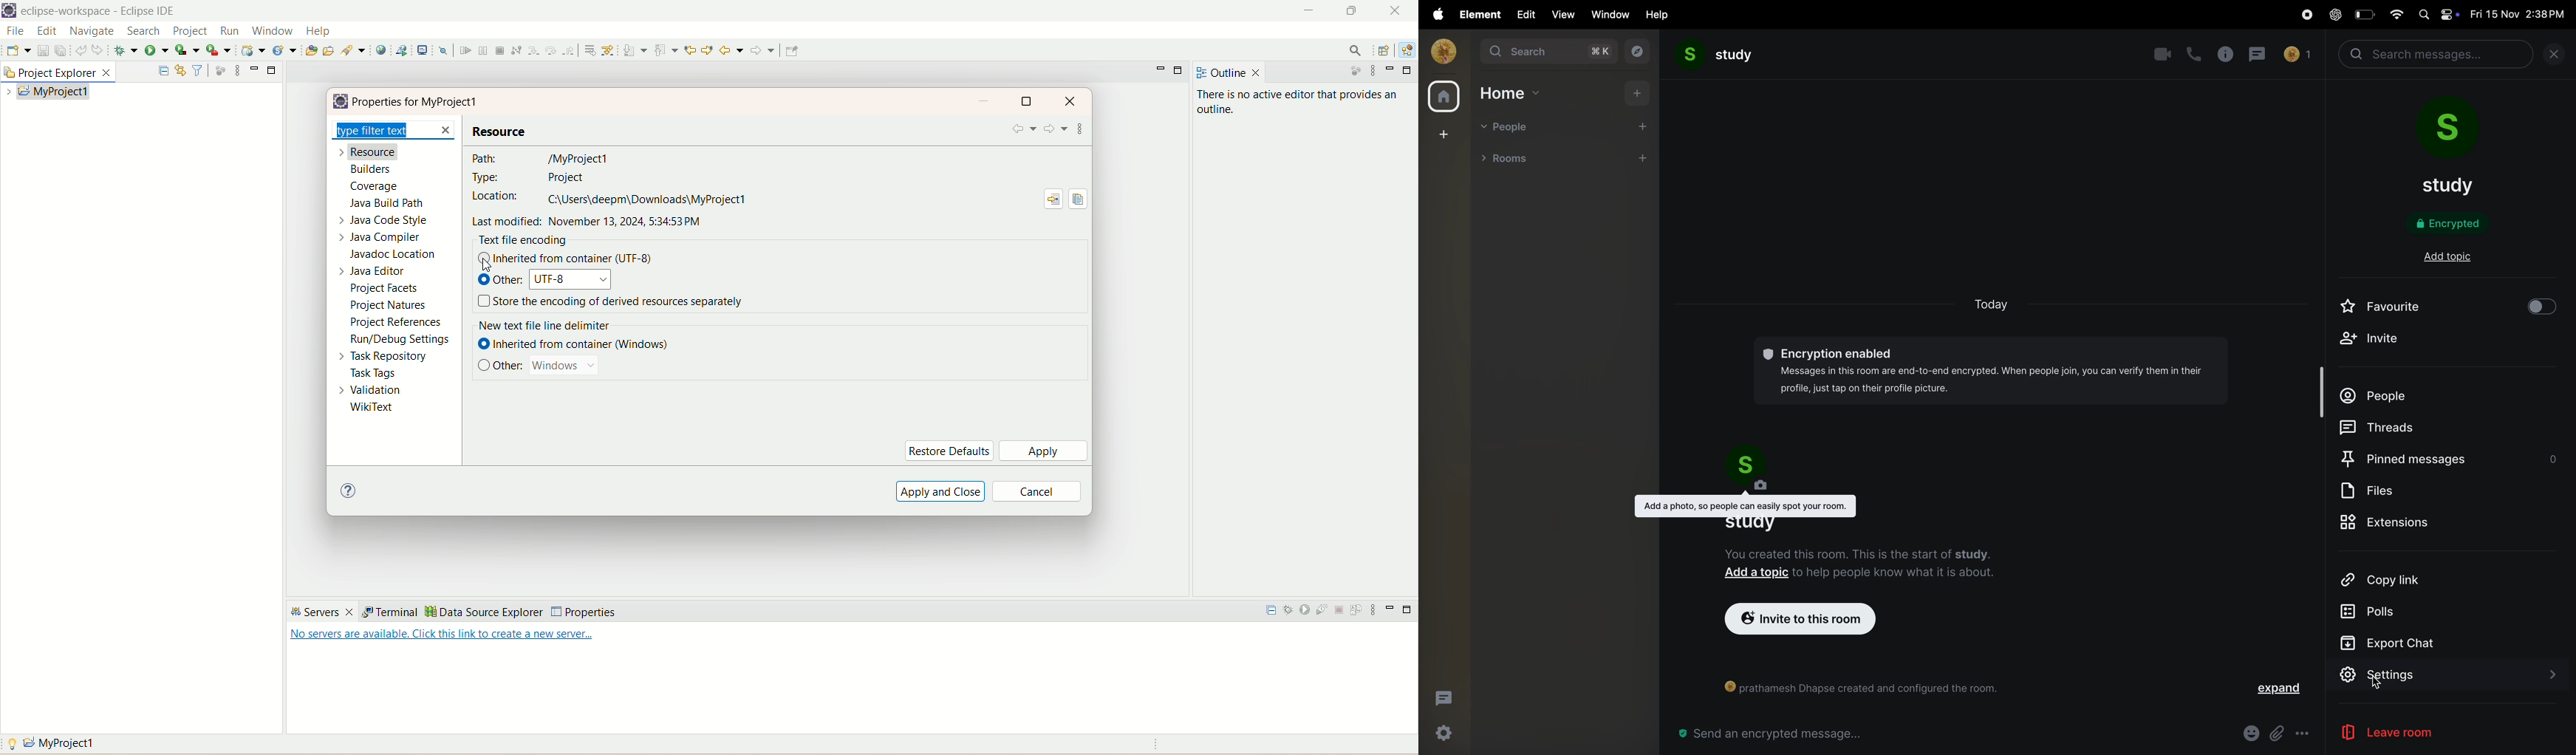 The image size is (2576, 756). What do you see at coordinates (1509, 157) in the screenshot?
I see `rooms` at bounding box center [1509, 157].